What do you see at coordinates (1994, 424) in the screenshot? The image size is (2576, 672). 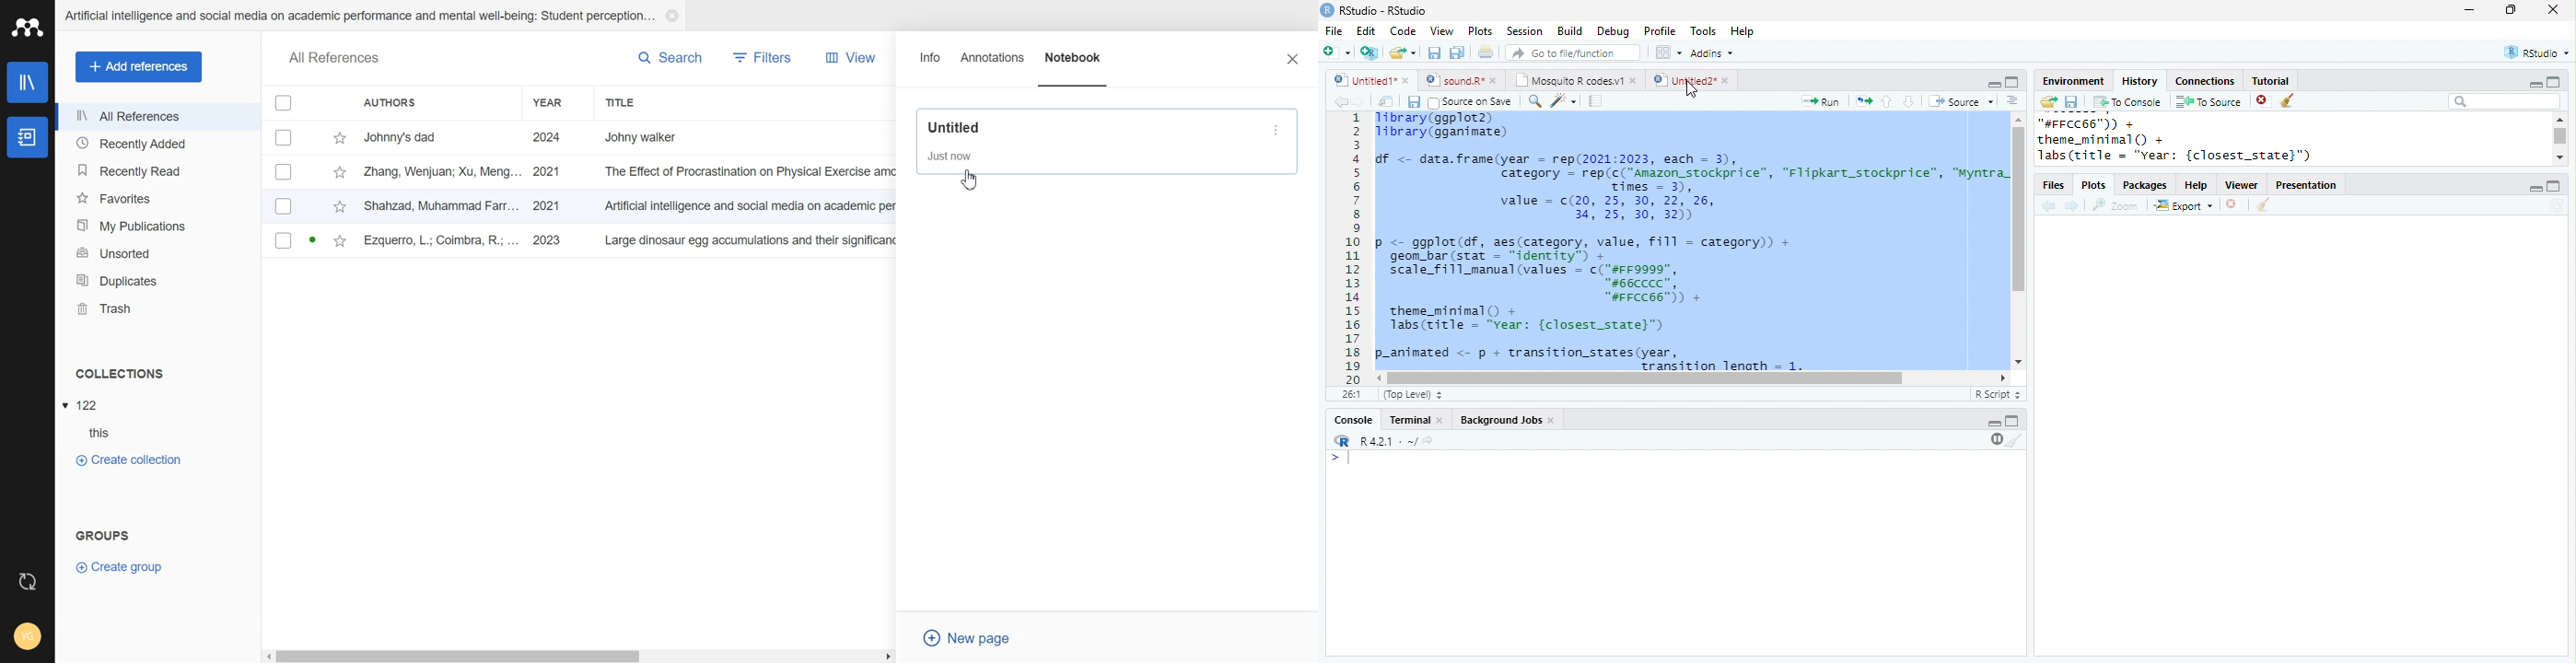 I see `minimize` at bounding box center [1994, 424].